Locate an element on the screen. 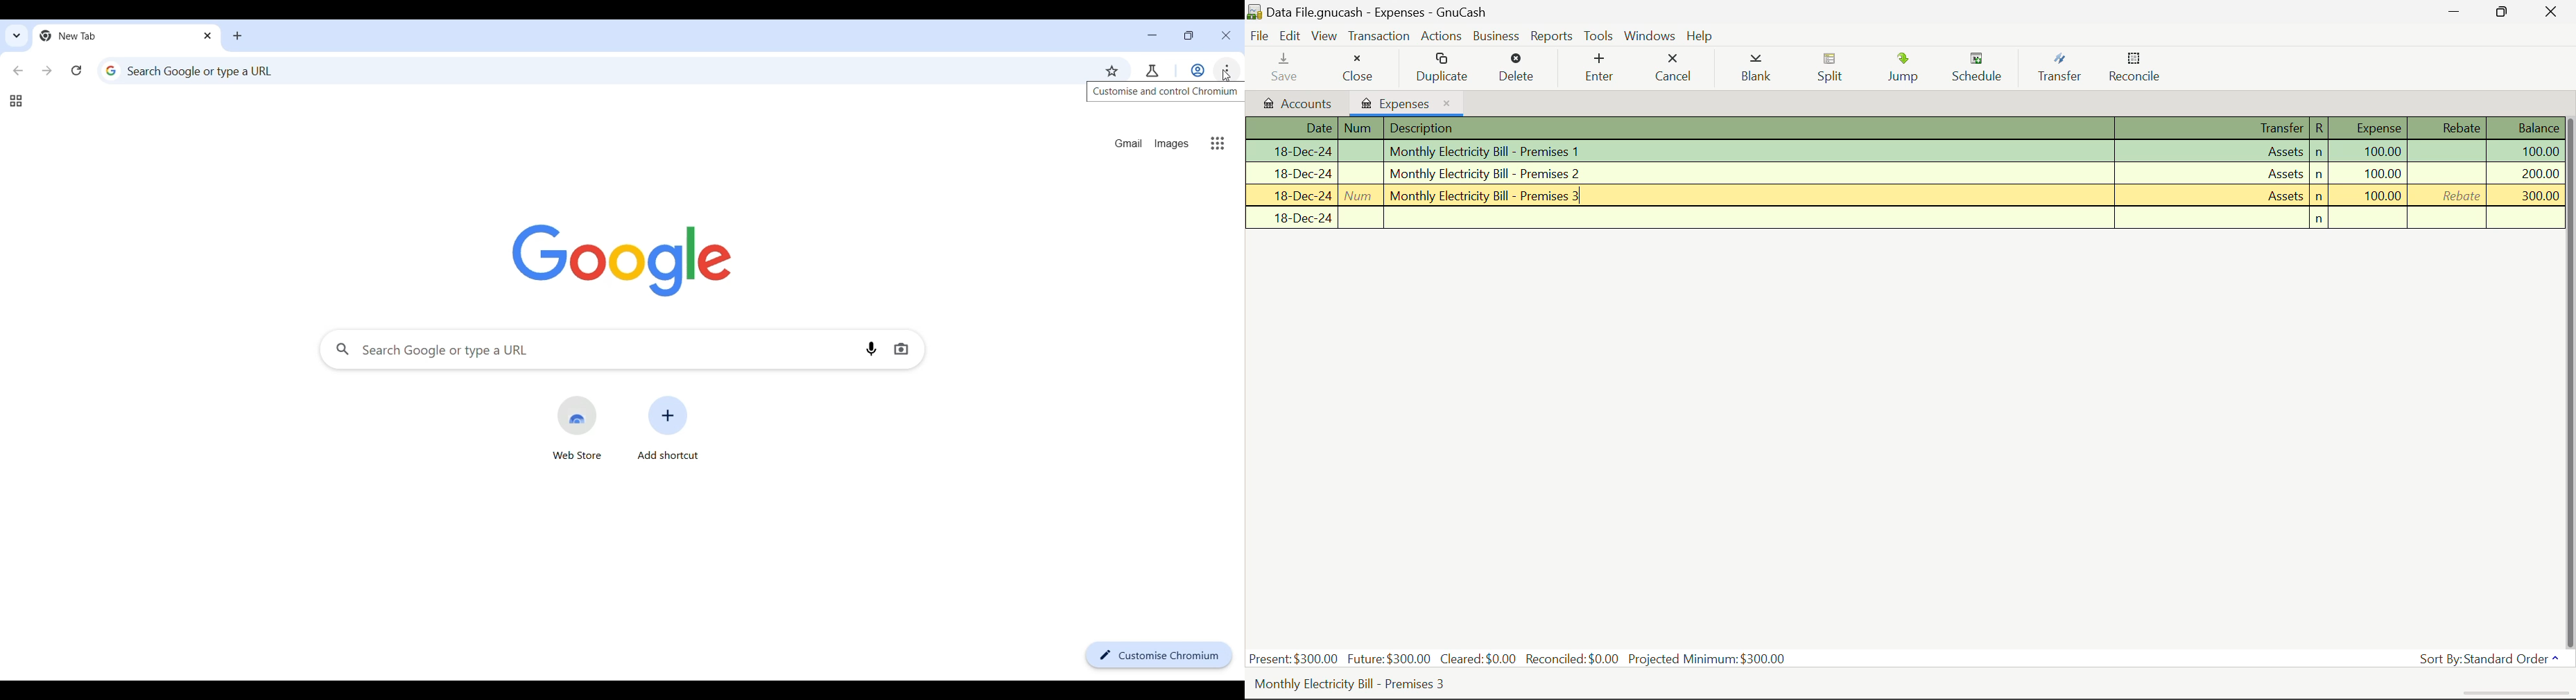 Image resolution: width=2576 pixels, height=700 pixels. Search Google or enter web link is located at coordinates (584, 349).